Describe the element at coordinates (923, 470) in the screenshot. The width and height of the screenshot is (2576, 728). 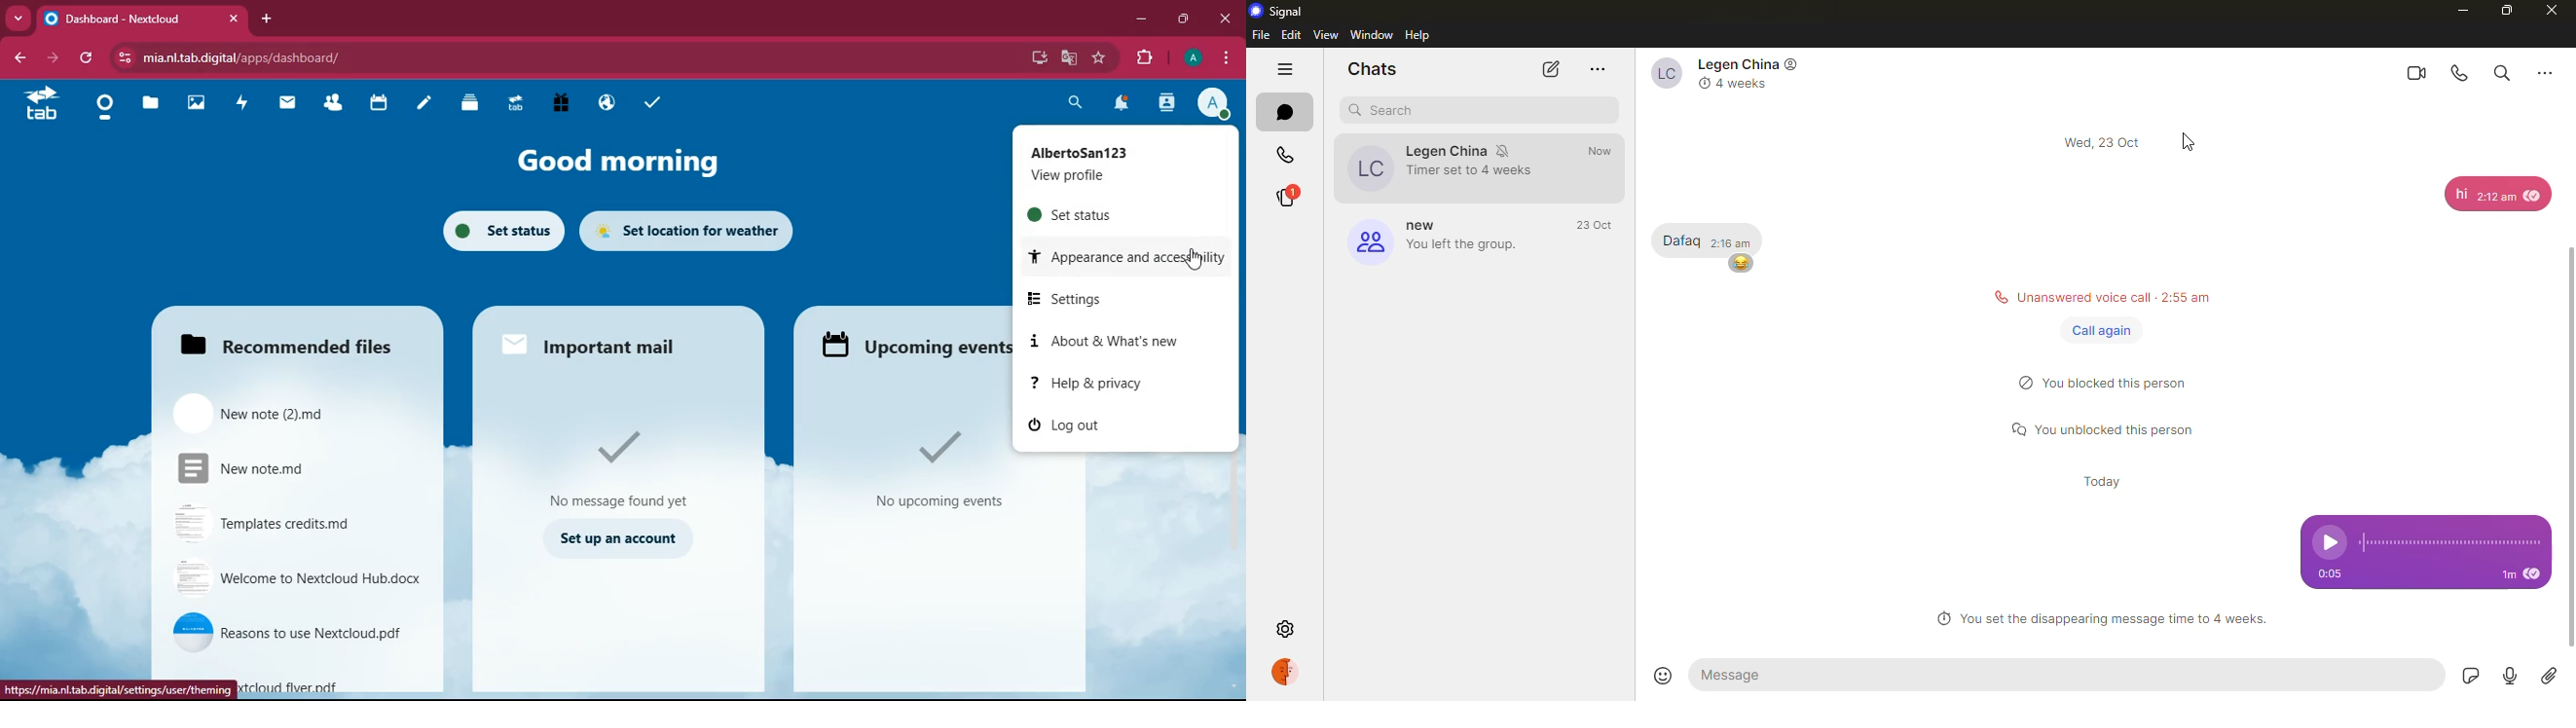
I see `events` at that location.